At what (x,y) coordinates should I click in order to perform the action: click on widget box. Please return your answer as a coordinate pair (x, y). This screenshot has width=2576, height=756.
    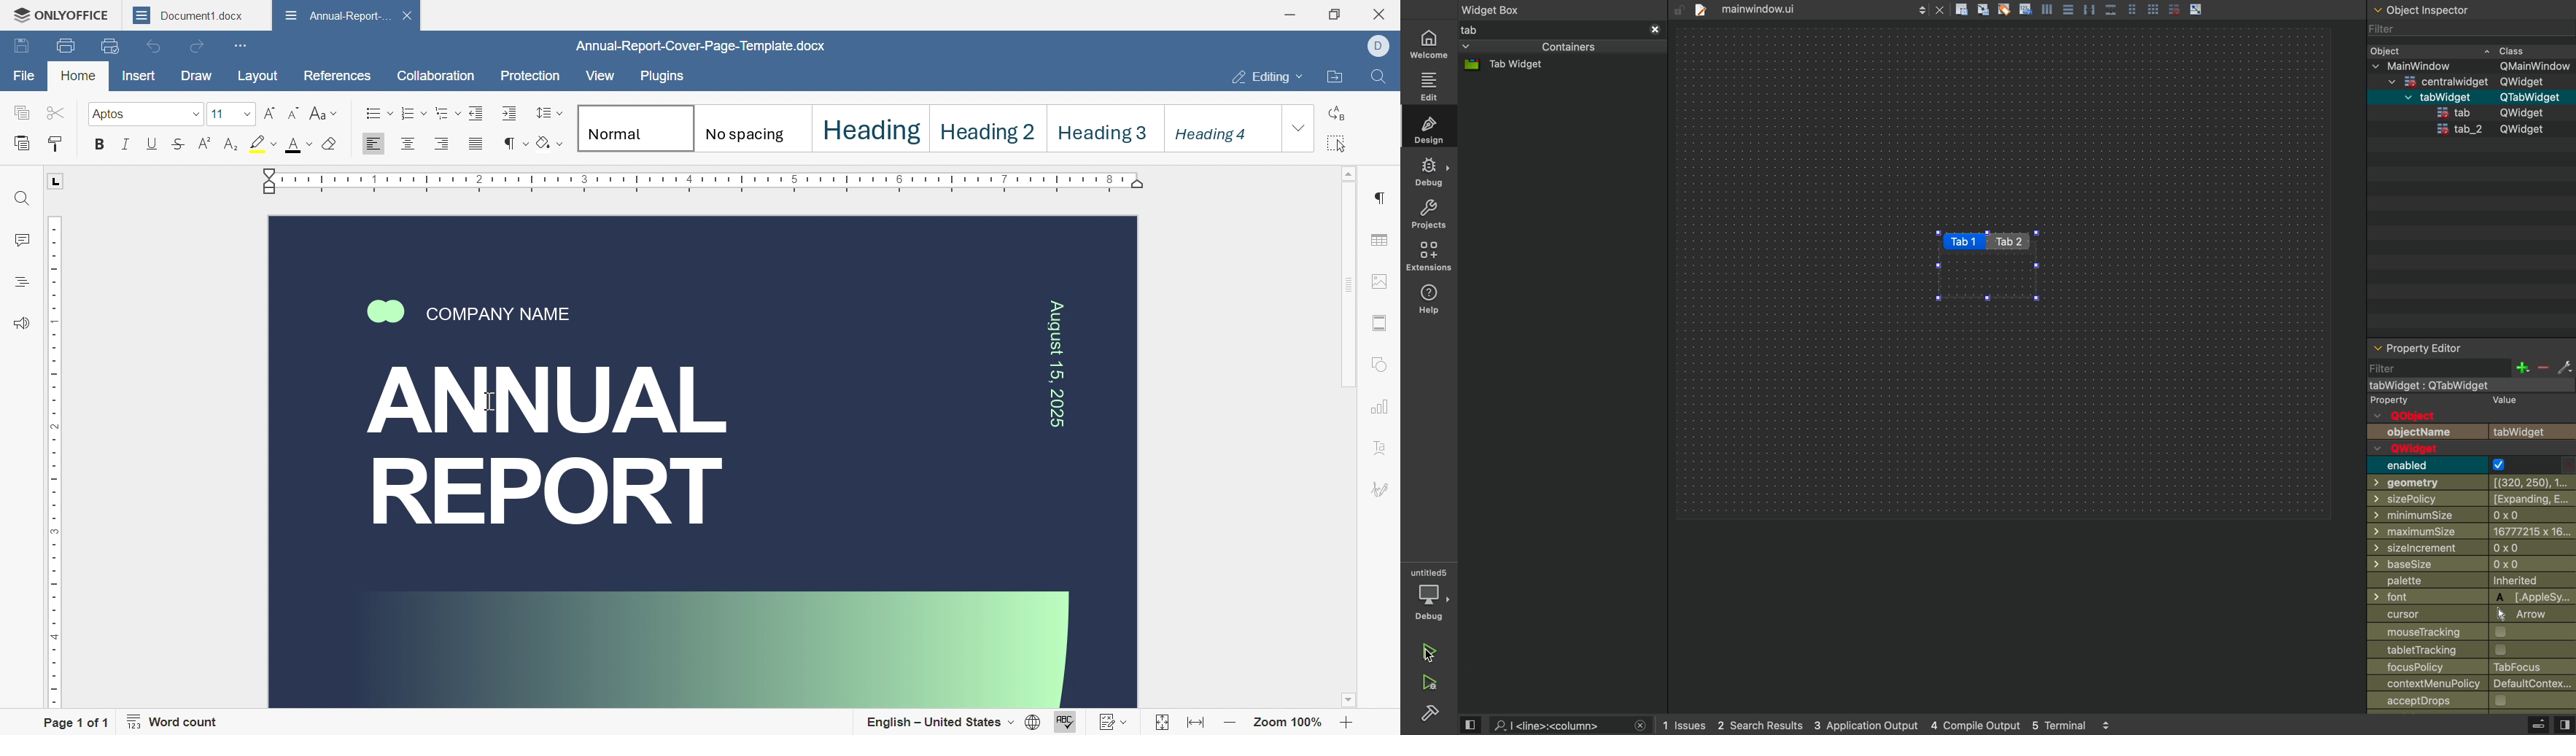
    Looking at the image, I should click on (1554, 9).